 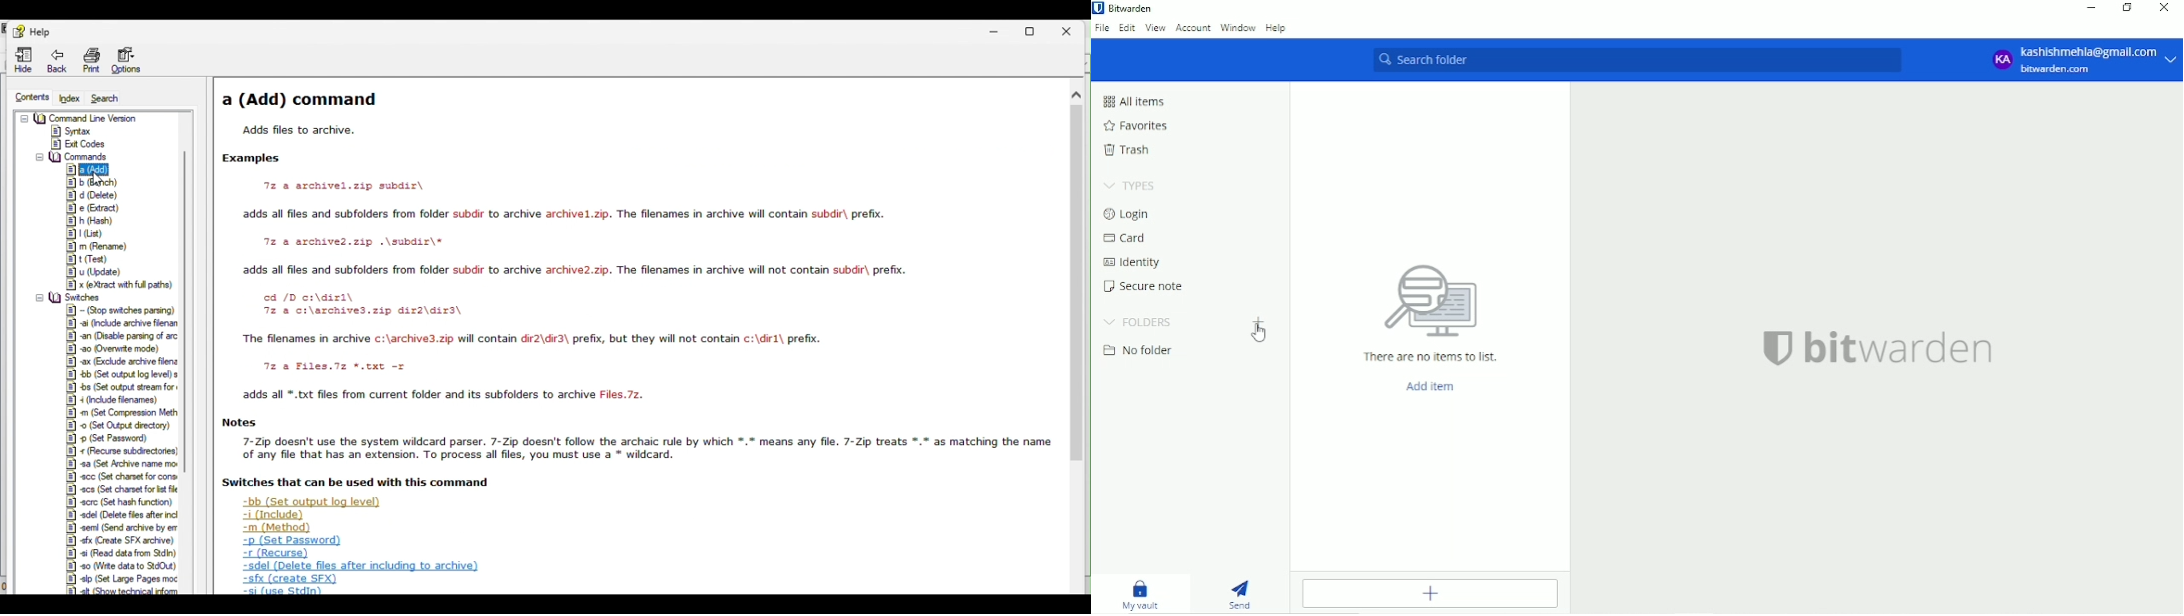 What do you see at coordinates (2090, 8) in the screenshot?
I see `Minimize` at bounding box center [2090, 8].